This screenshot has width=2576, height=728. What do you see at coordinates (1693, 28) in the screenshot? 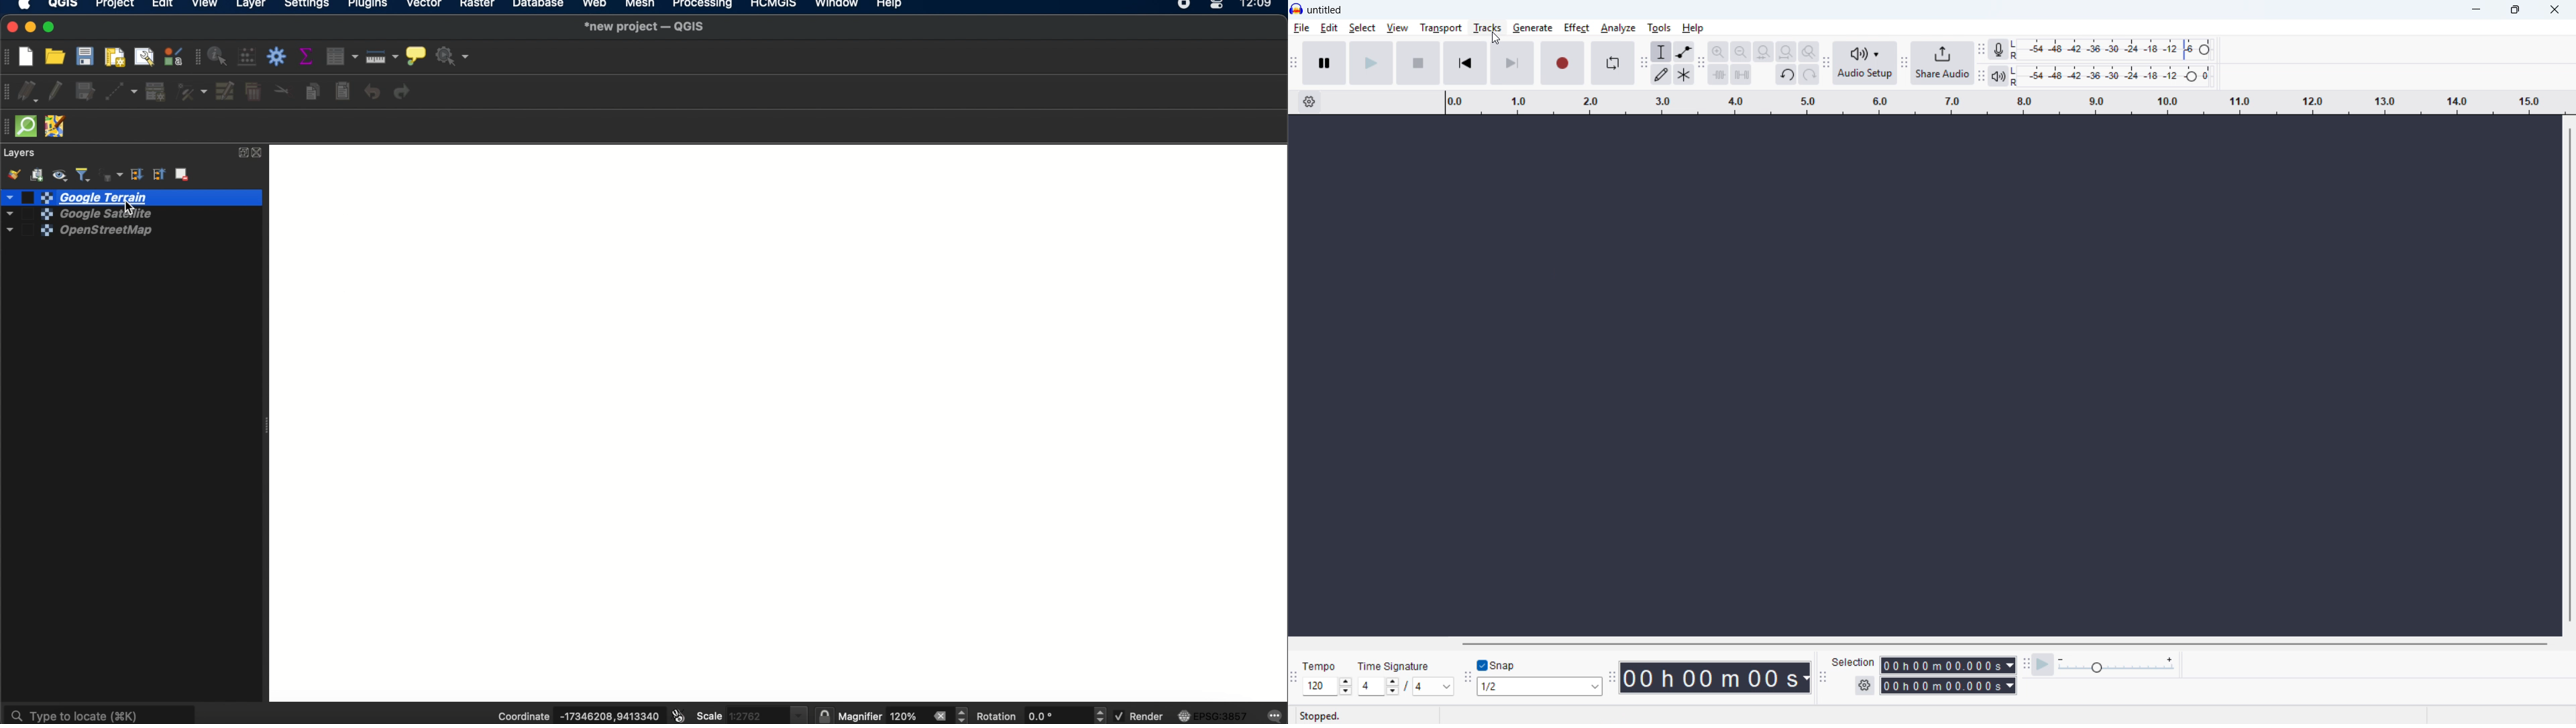
I see `help ` at bounding box center [1693, 28].